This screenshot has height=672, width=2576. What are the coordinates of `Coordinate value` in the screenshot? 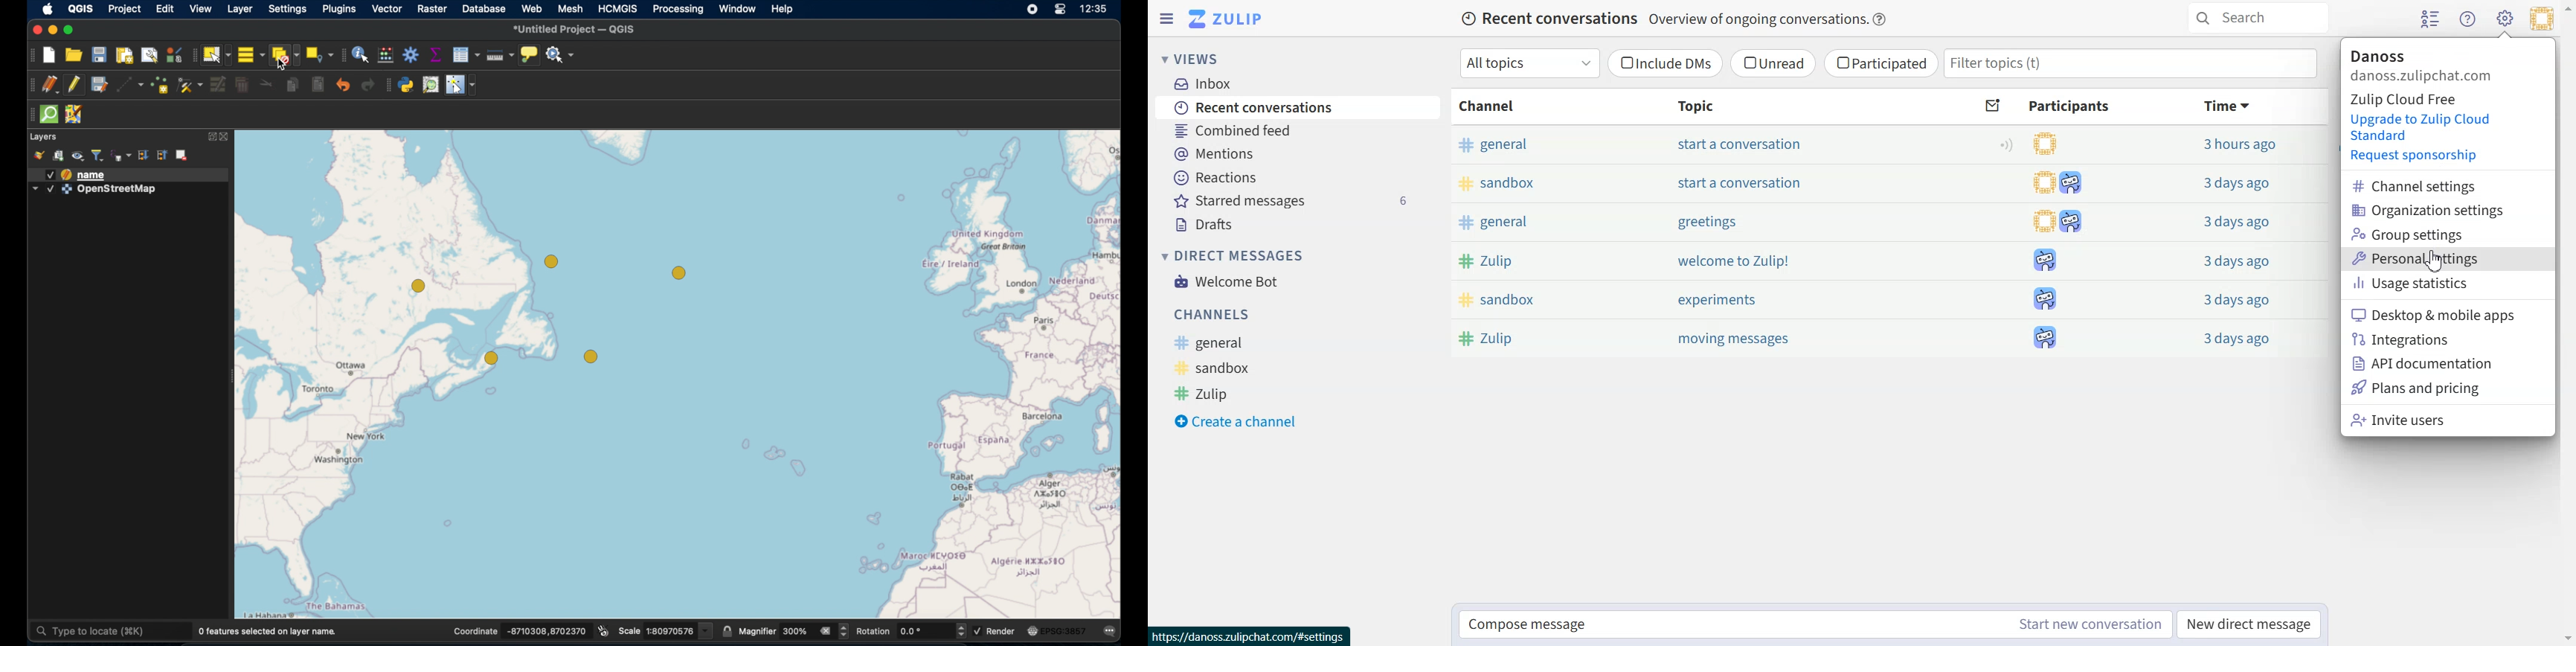 It's located at (548, 630).